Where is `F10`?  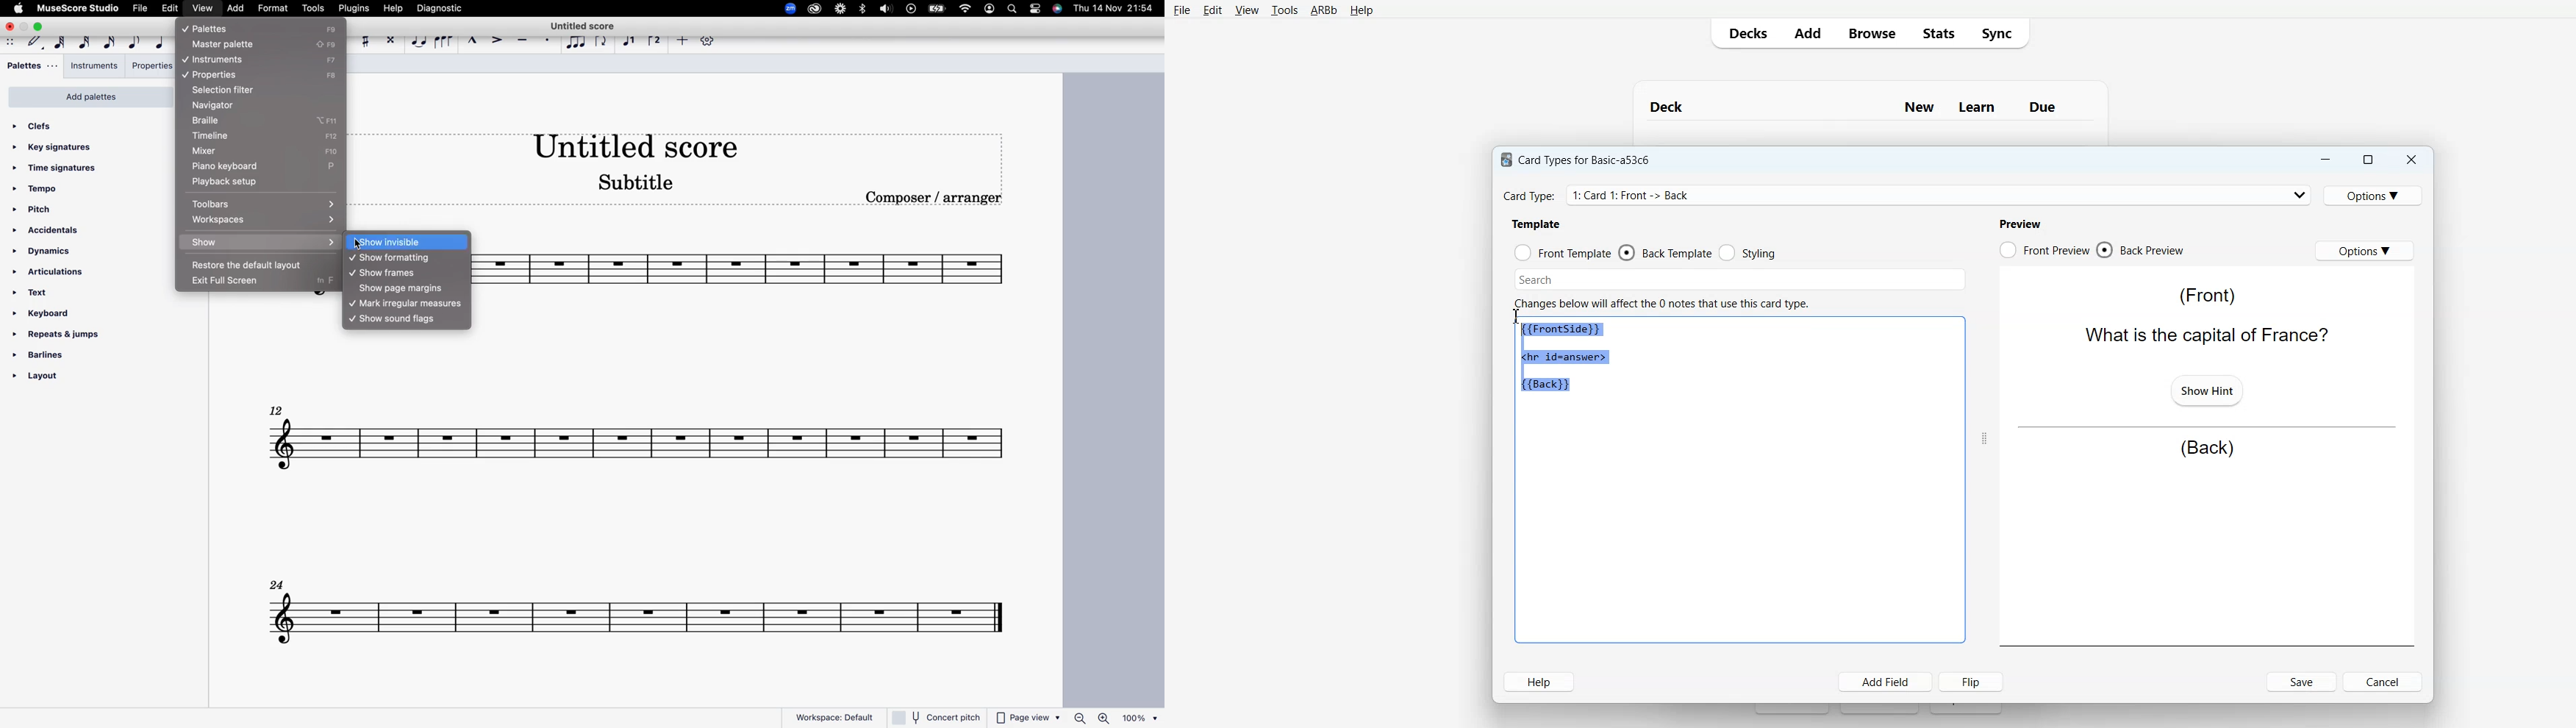 F10 is located at coordinates (334, 152).